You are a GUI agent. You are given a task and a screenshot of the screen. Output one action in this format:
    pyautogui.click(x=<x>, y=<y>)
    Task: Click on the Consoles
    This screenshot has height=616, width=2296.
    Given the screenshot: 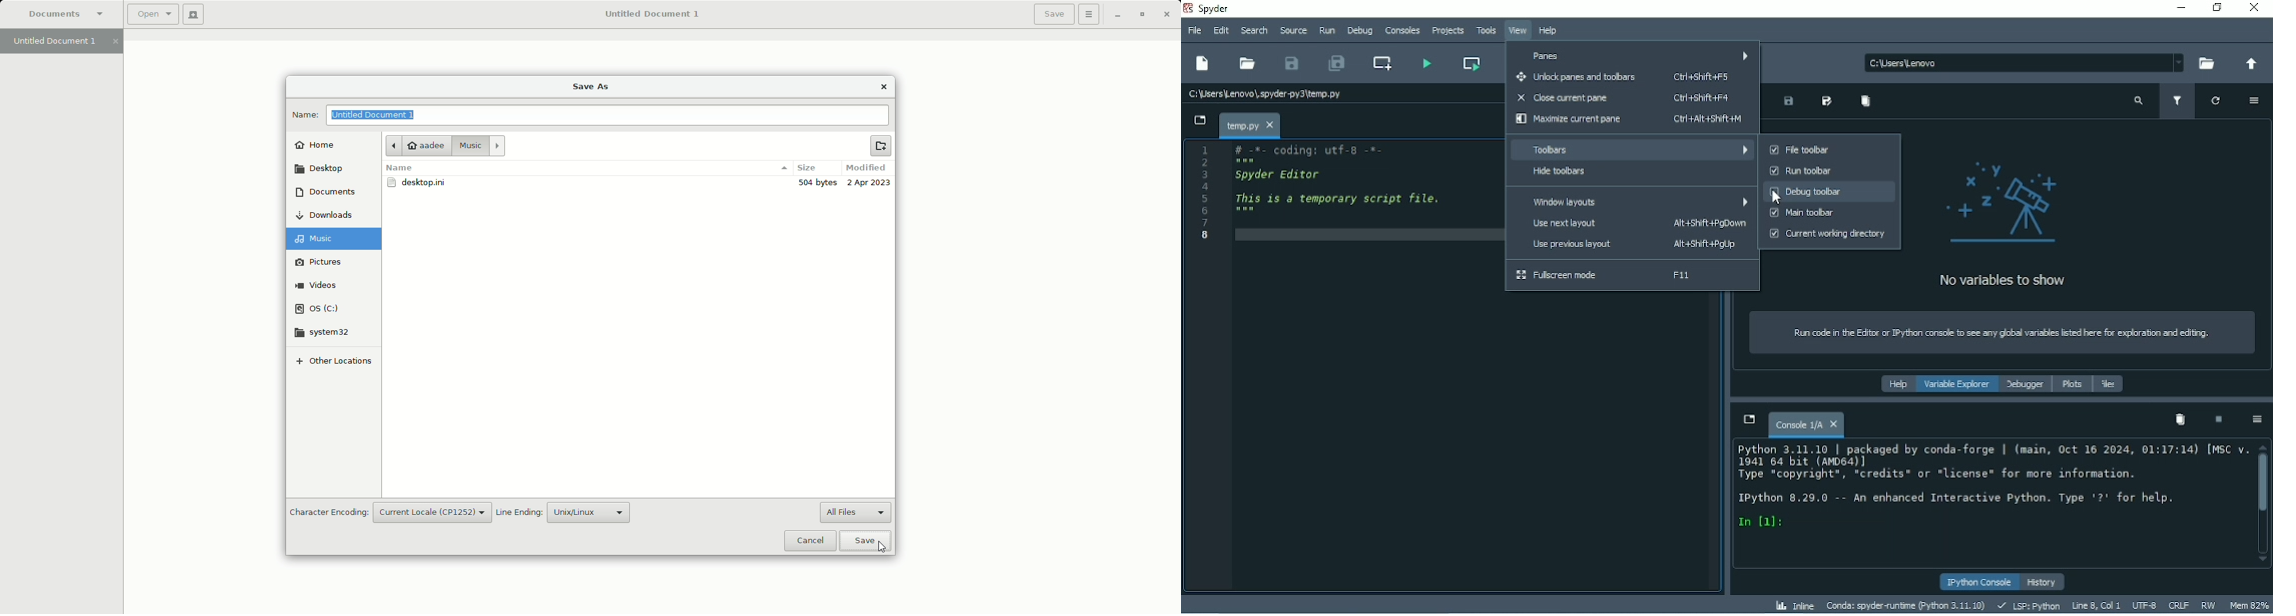 What is the action you would take?
    pyautogui.click(x=1401, y=31)
    